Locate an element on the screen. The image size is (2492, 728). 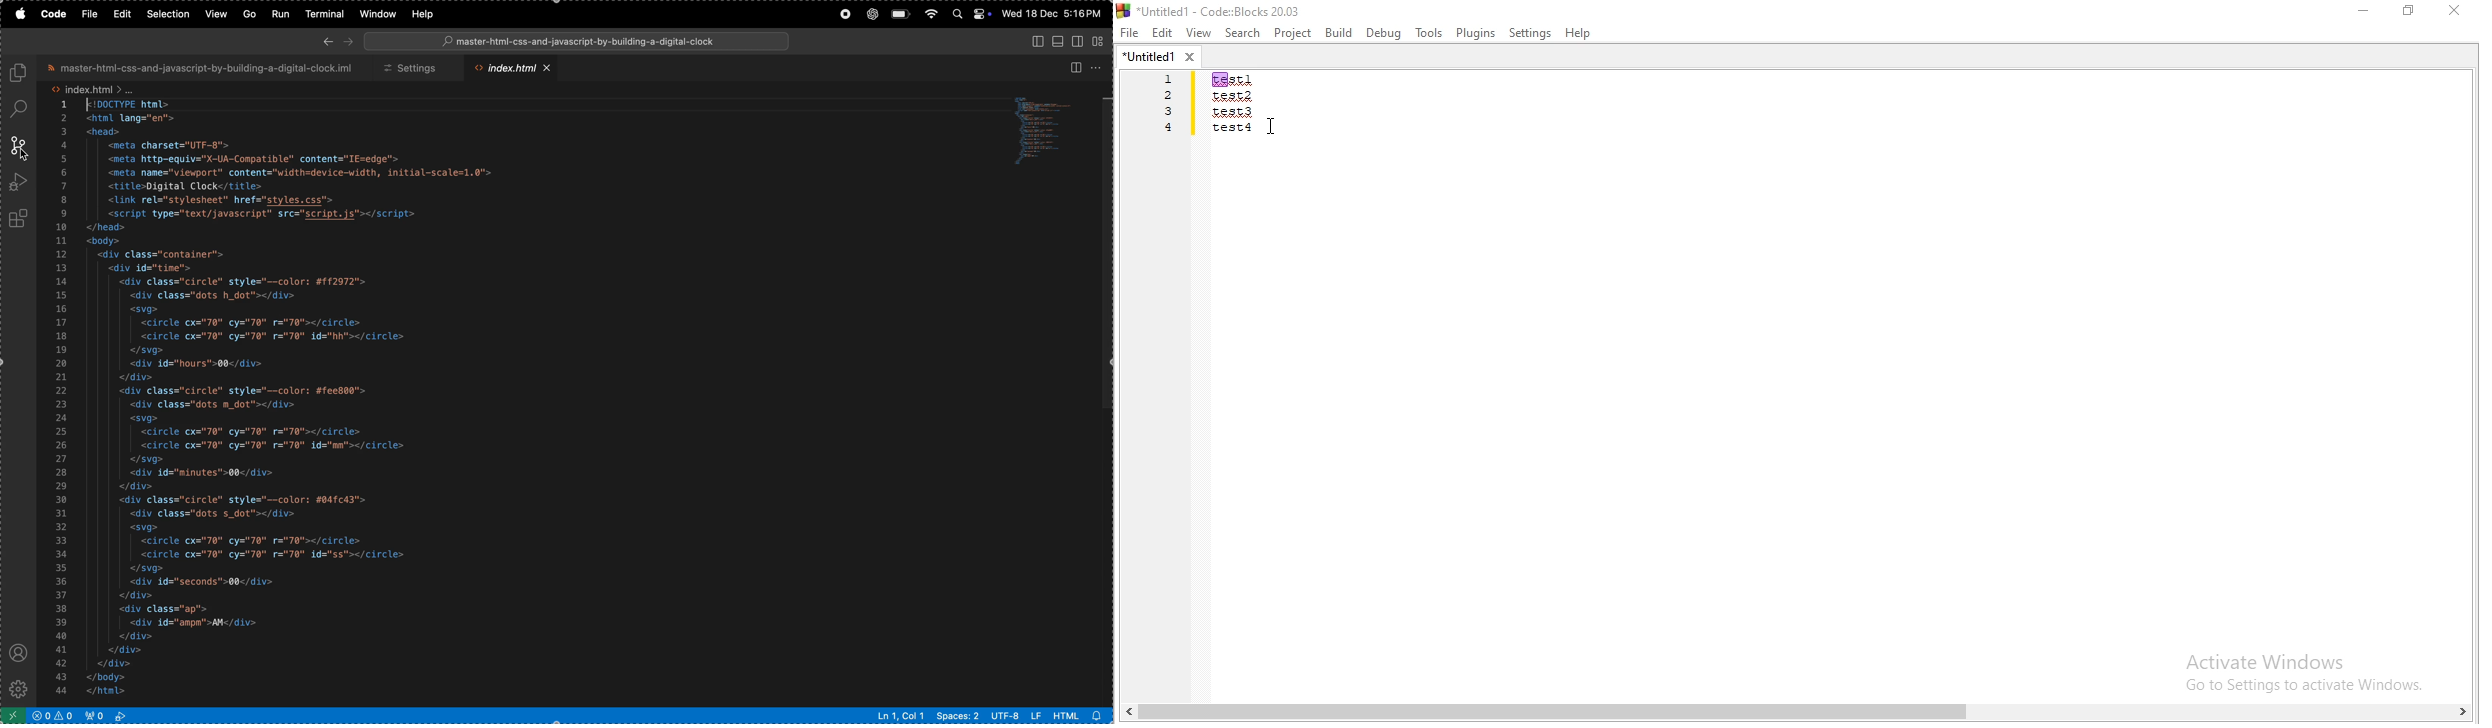
utf -8 lf is located at coordinates (1016, 715).